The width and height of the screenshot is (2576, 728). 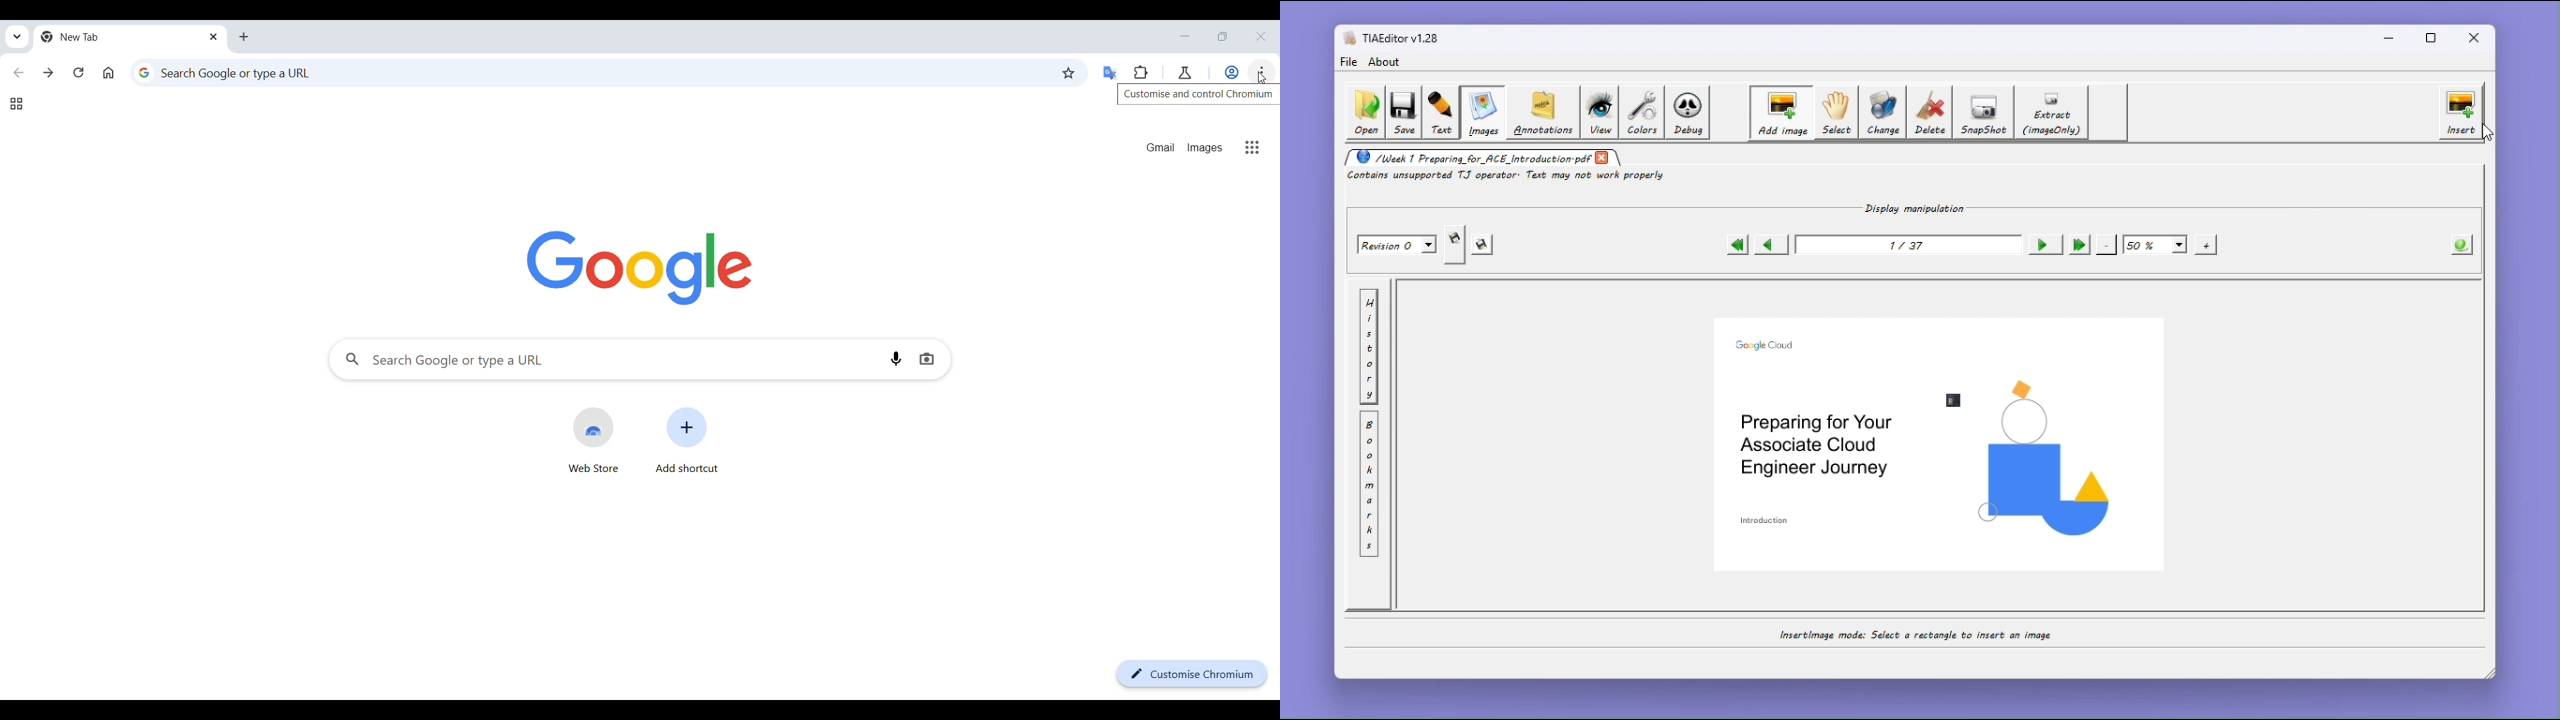 I want to click on Search Google or type a url, so click(x=589, y=72).